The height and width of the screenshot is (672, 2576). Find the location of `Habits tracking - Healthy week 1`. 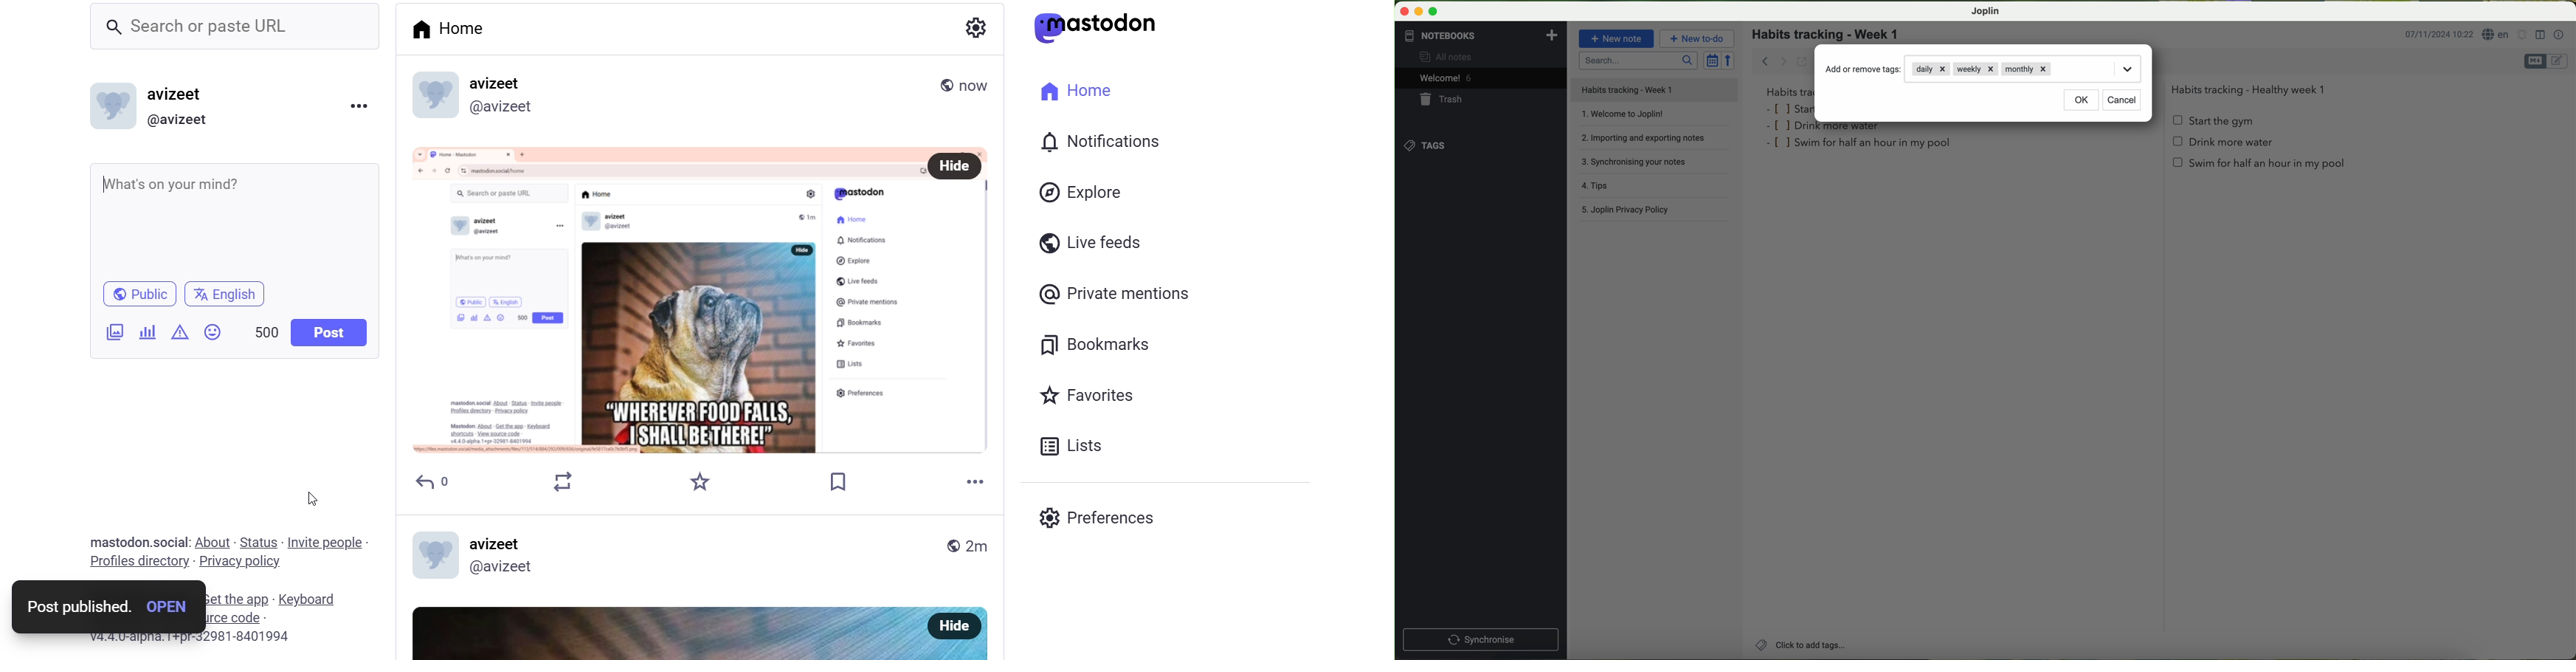

Habits tracking - Healthy week 1 is located at coordinates (2253, 88).